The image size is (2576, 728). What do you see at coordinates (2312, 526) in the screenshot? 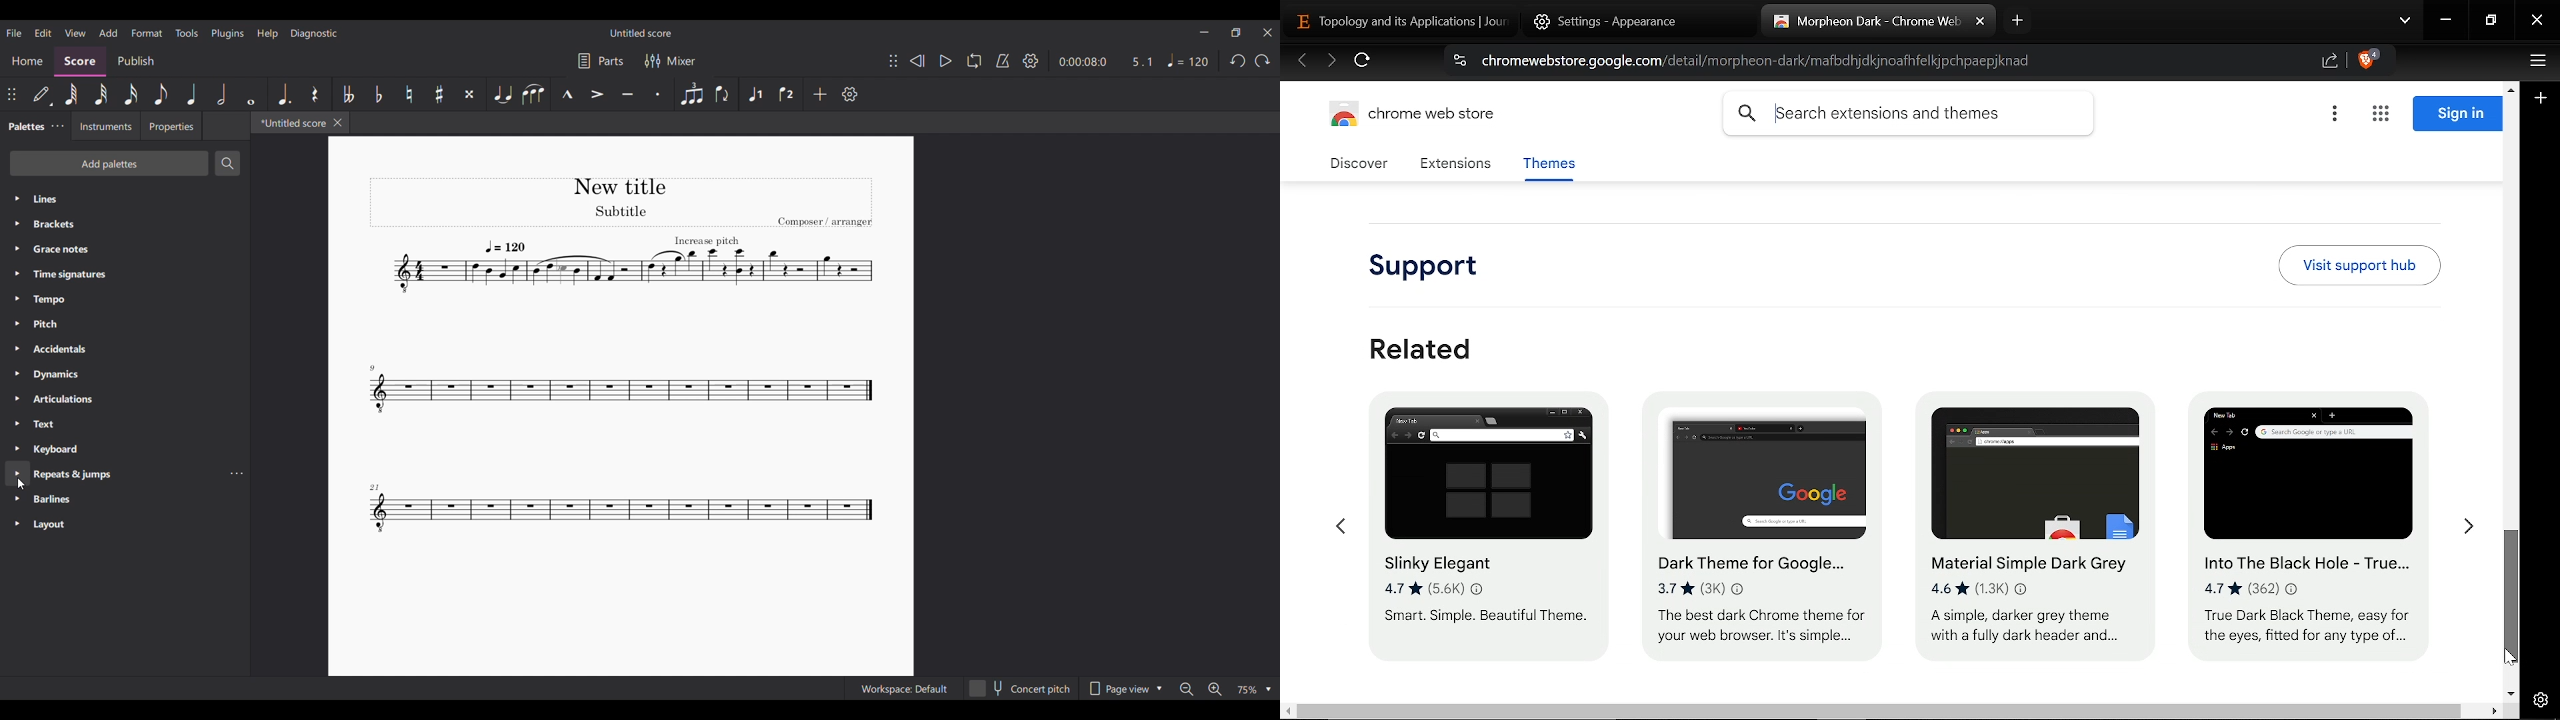
I see `Into the Black Hole theme` at bounding box center [2312, 526].